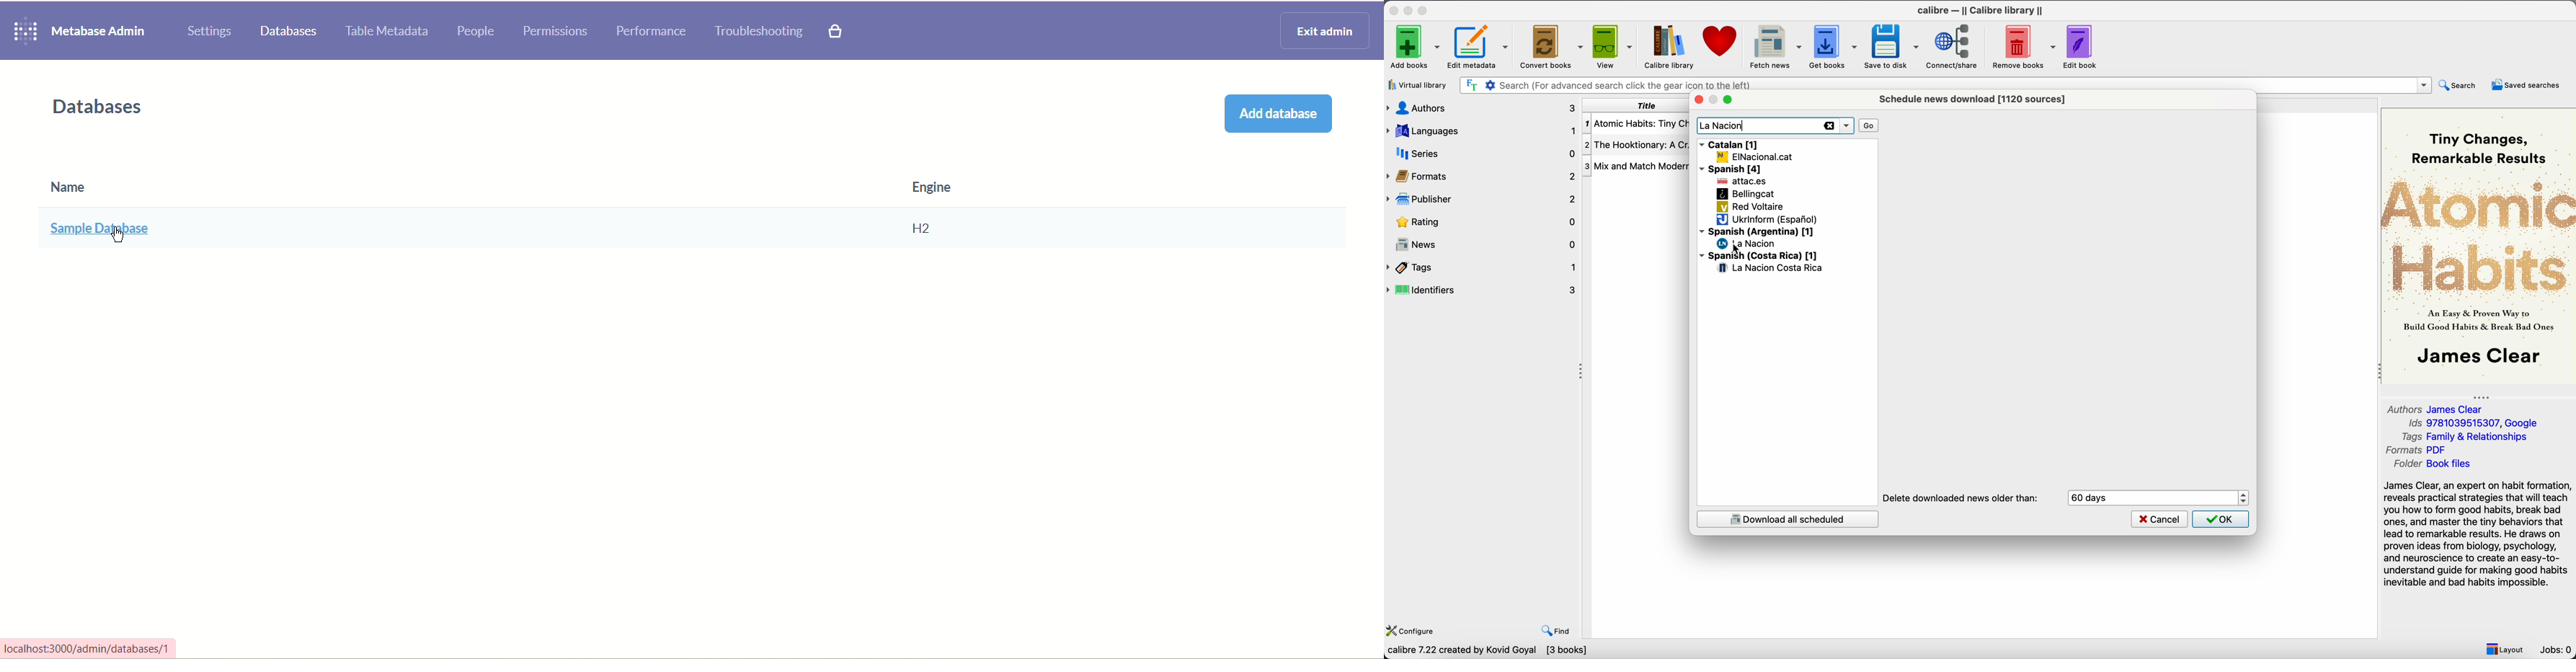  I want to click on tags, so click(1482, 268).